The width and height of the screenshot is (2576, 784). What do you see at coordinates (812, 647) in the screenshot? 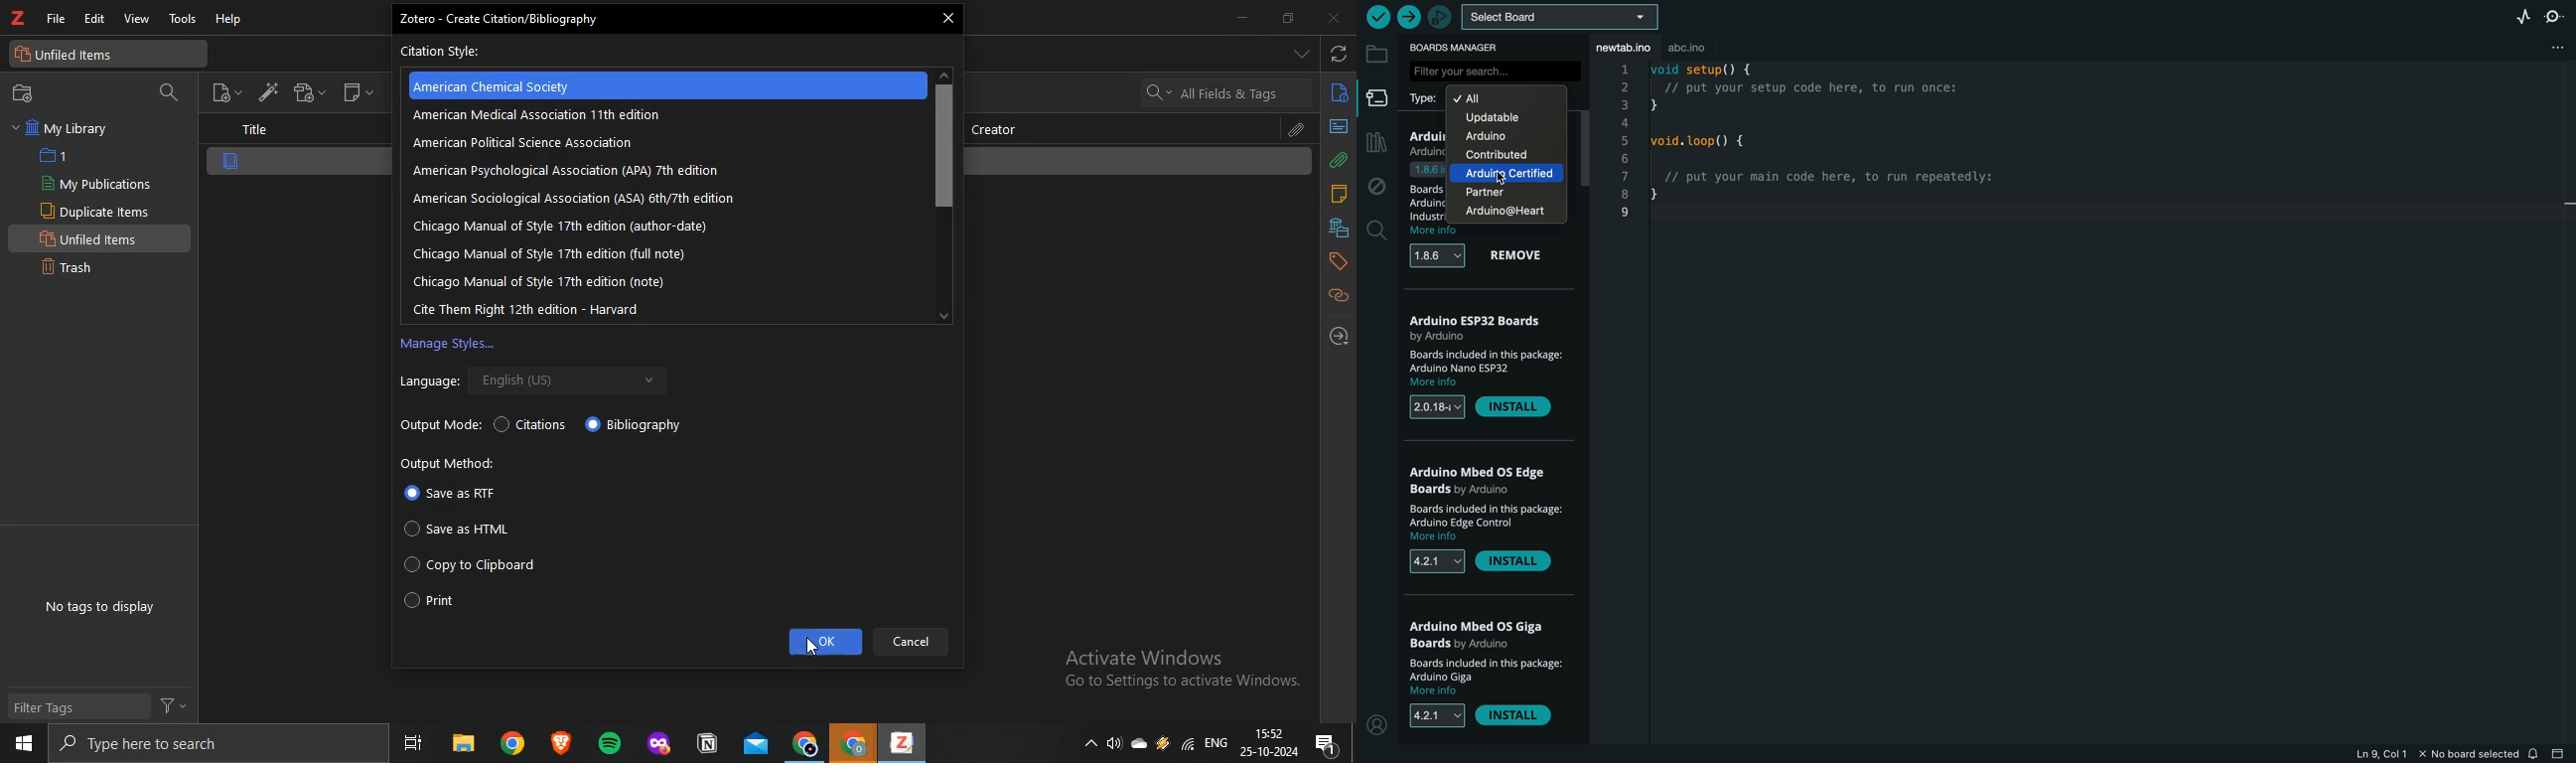
I see `cursor` at bounding box center [812, 647].